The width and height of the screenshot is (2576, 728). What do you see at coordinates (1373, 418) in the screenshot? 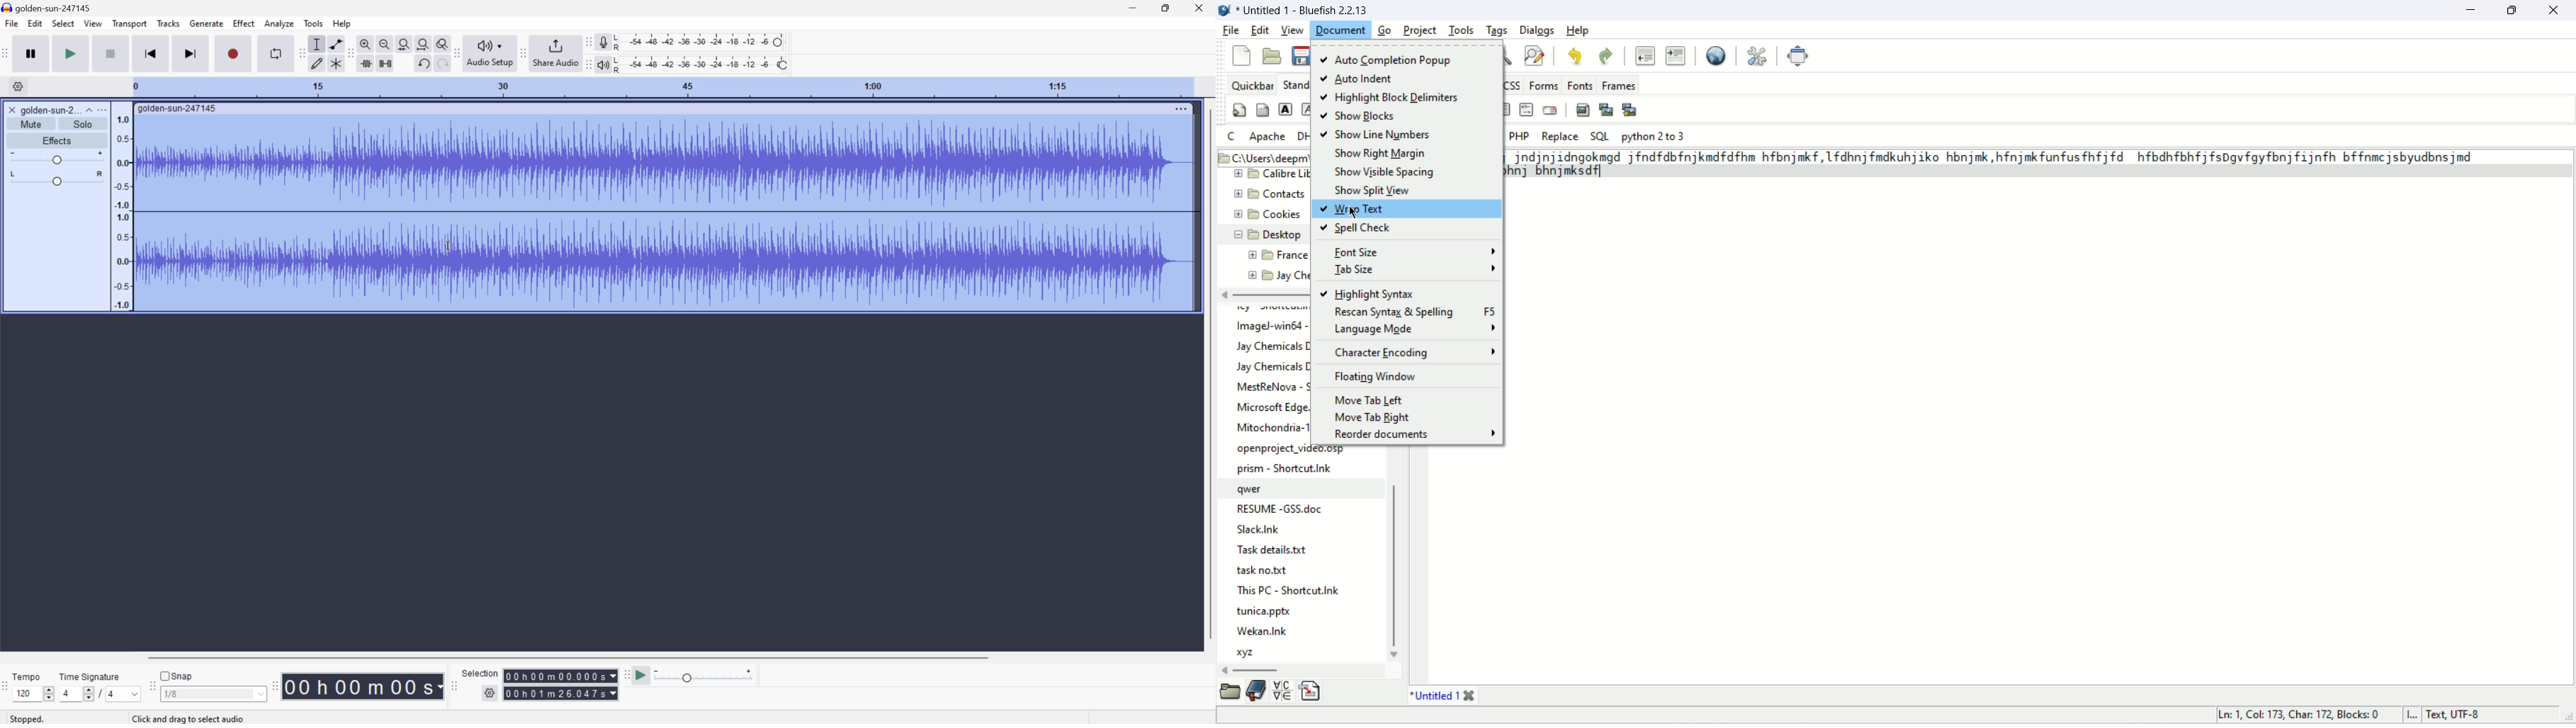
I see `move tab right` at bounding box center [1373, 418].